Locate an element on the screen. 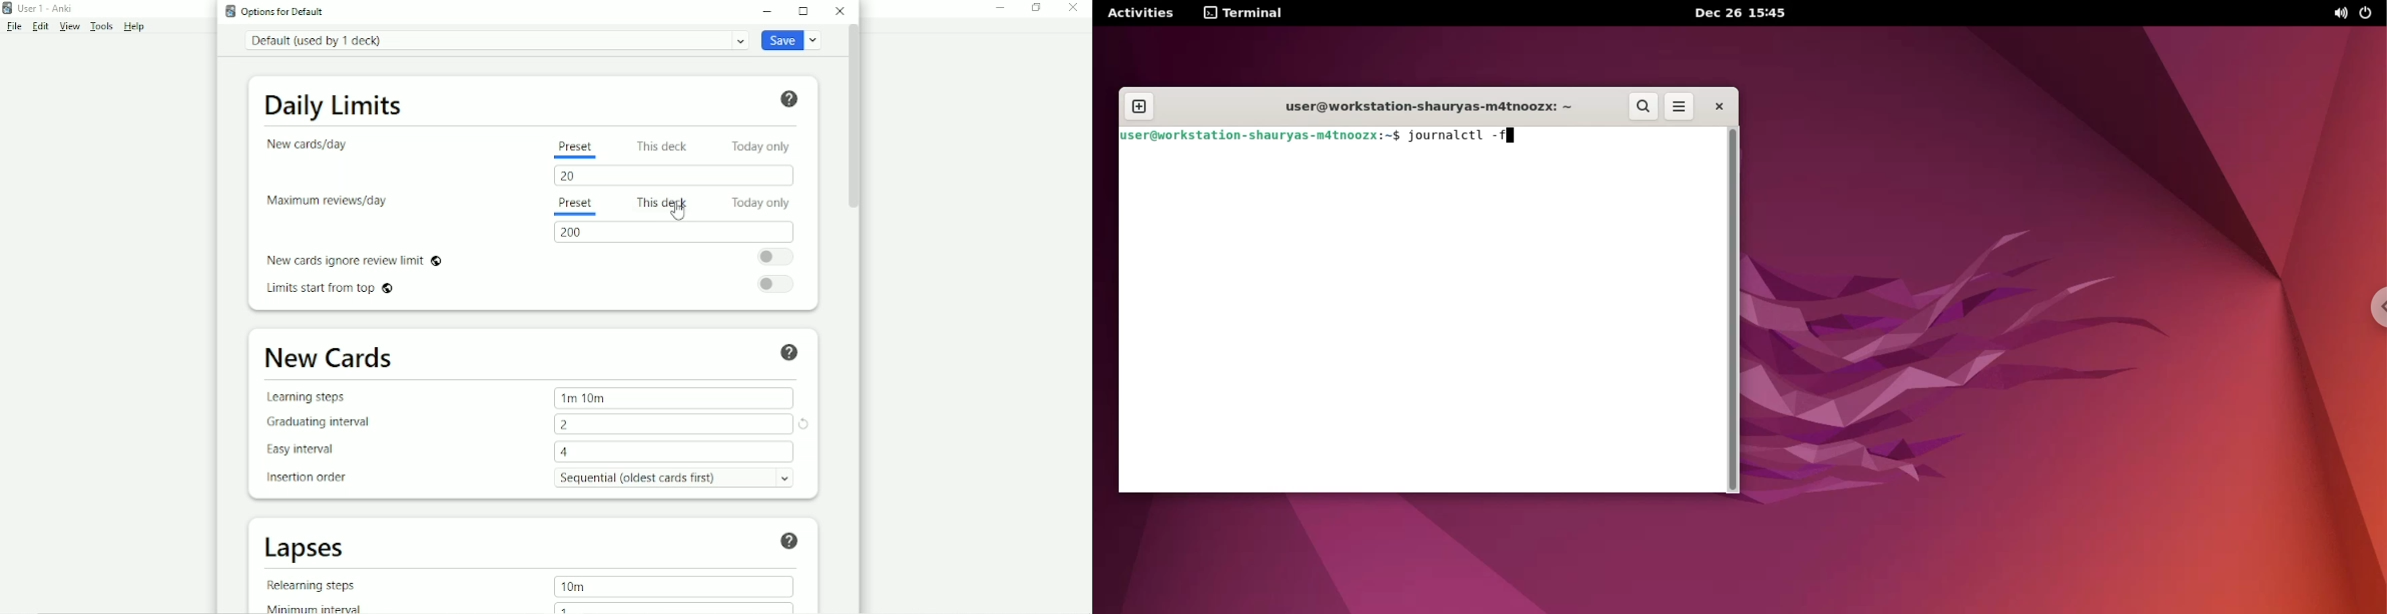  Cursor is located at coordinates (677, 212).